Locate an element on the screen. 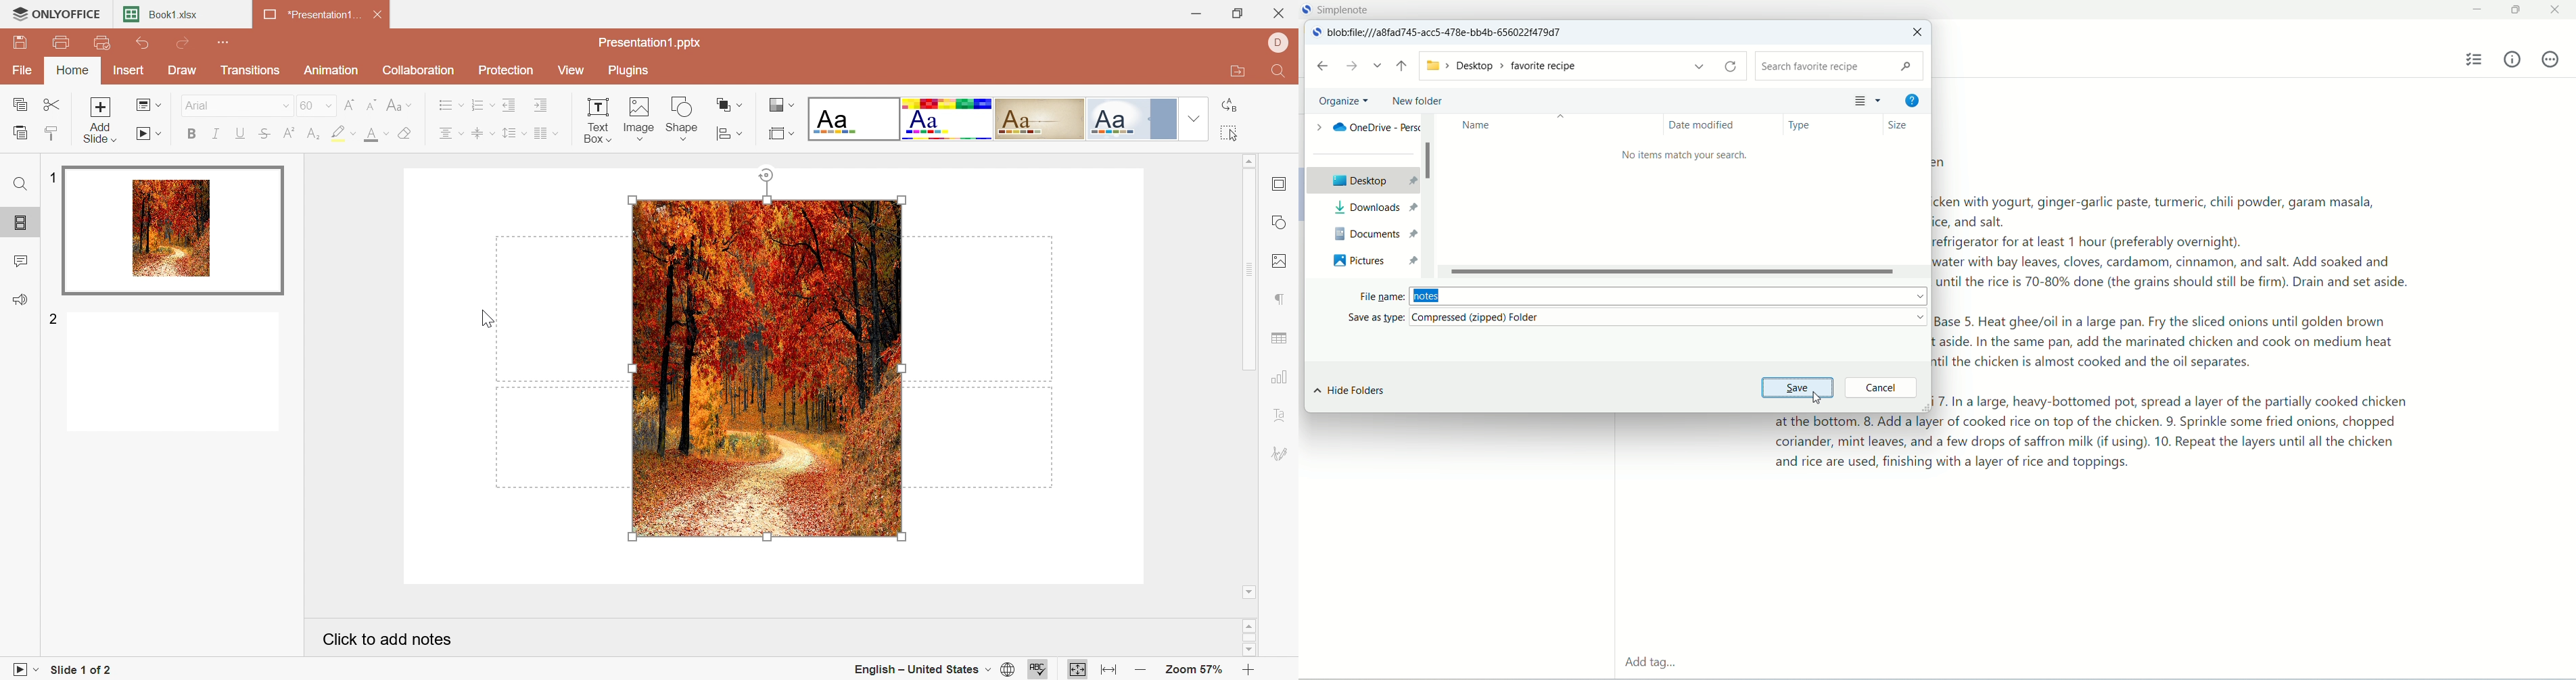 This screenshot has width=2576, height=700. Plugins is located at coordinates (631, 71).